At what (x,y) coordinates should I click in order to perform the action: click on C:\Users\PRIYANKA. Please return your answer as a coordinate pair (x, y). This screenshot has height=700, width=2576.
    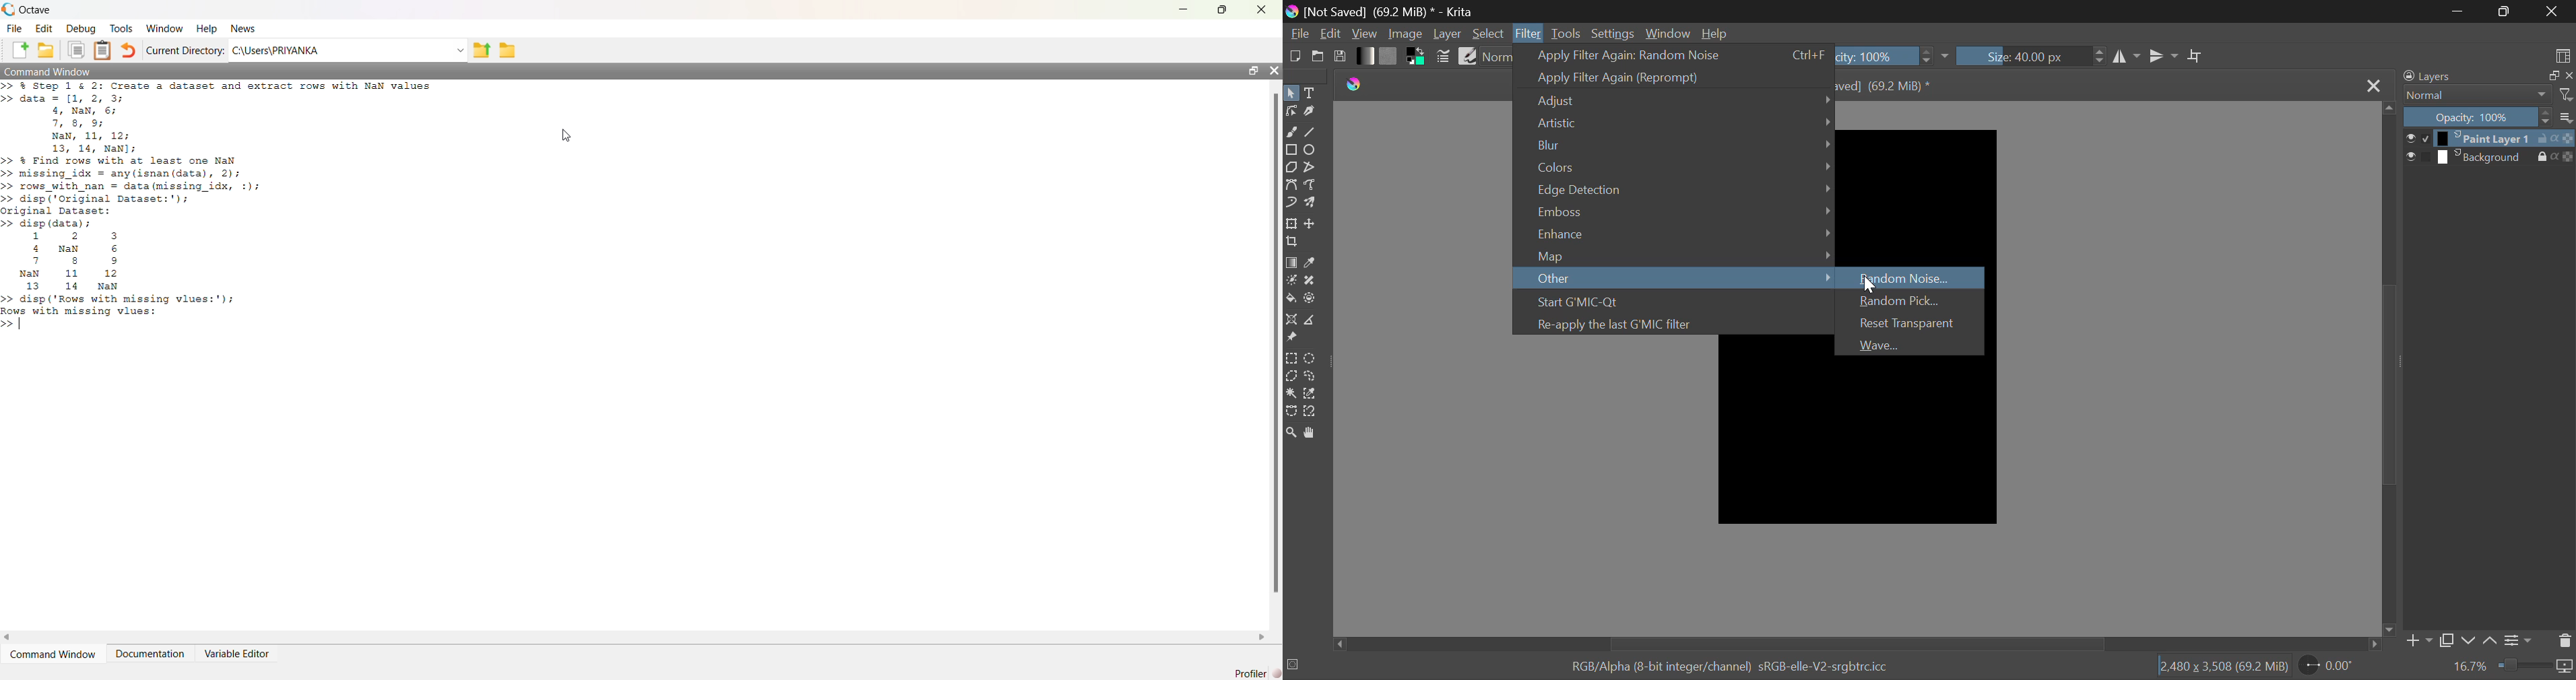
    Looking at the image, I should click on (275, 50).